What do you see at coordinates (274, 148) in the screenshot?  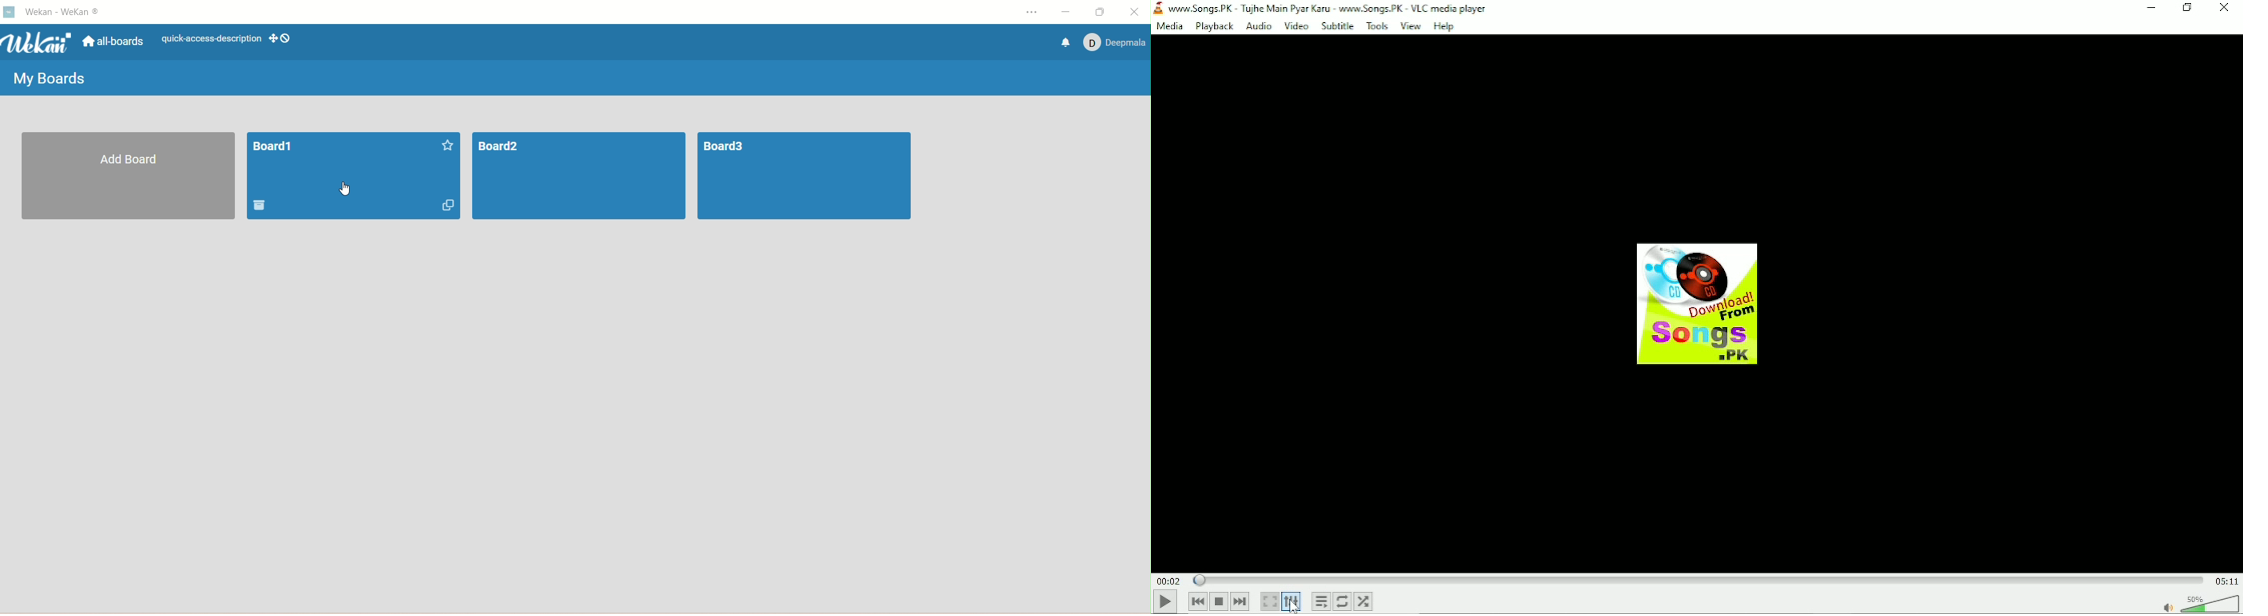 I see `board title` at bounding box center [274, 148].